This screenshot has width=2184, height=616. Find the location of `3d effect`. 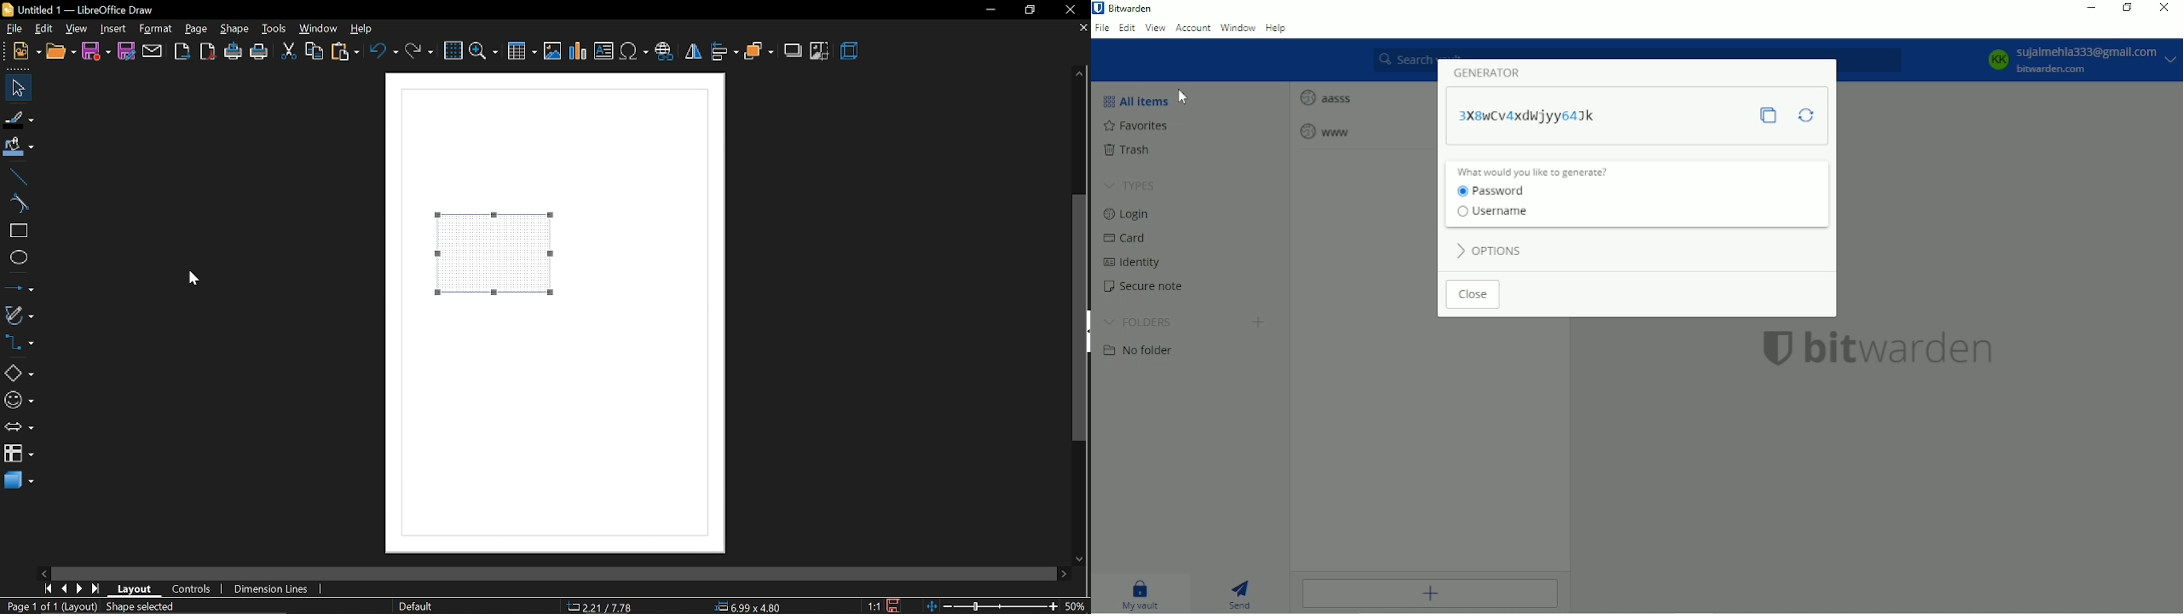

3d effect is located at coordinates (854, 52).